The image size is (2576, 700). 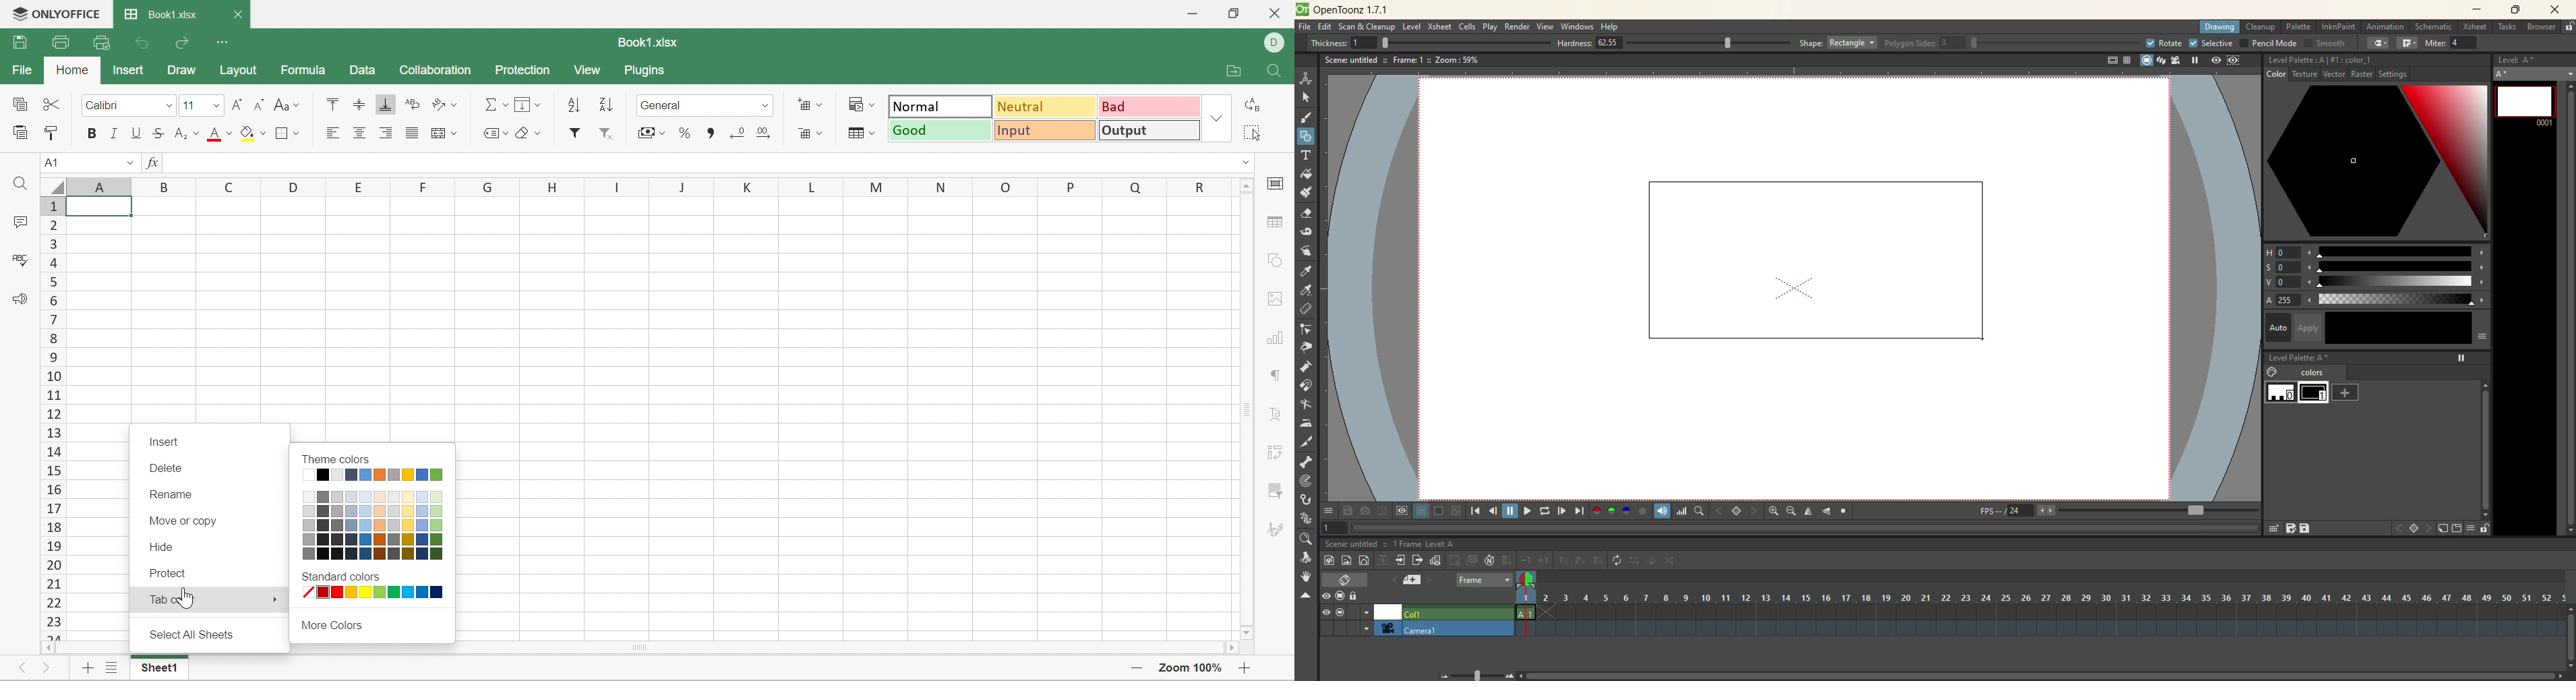 I want to click on set the playback frame rate, so click(x=2194, y=511).